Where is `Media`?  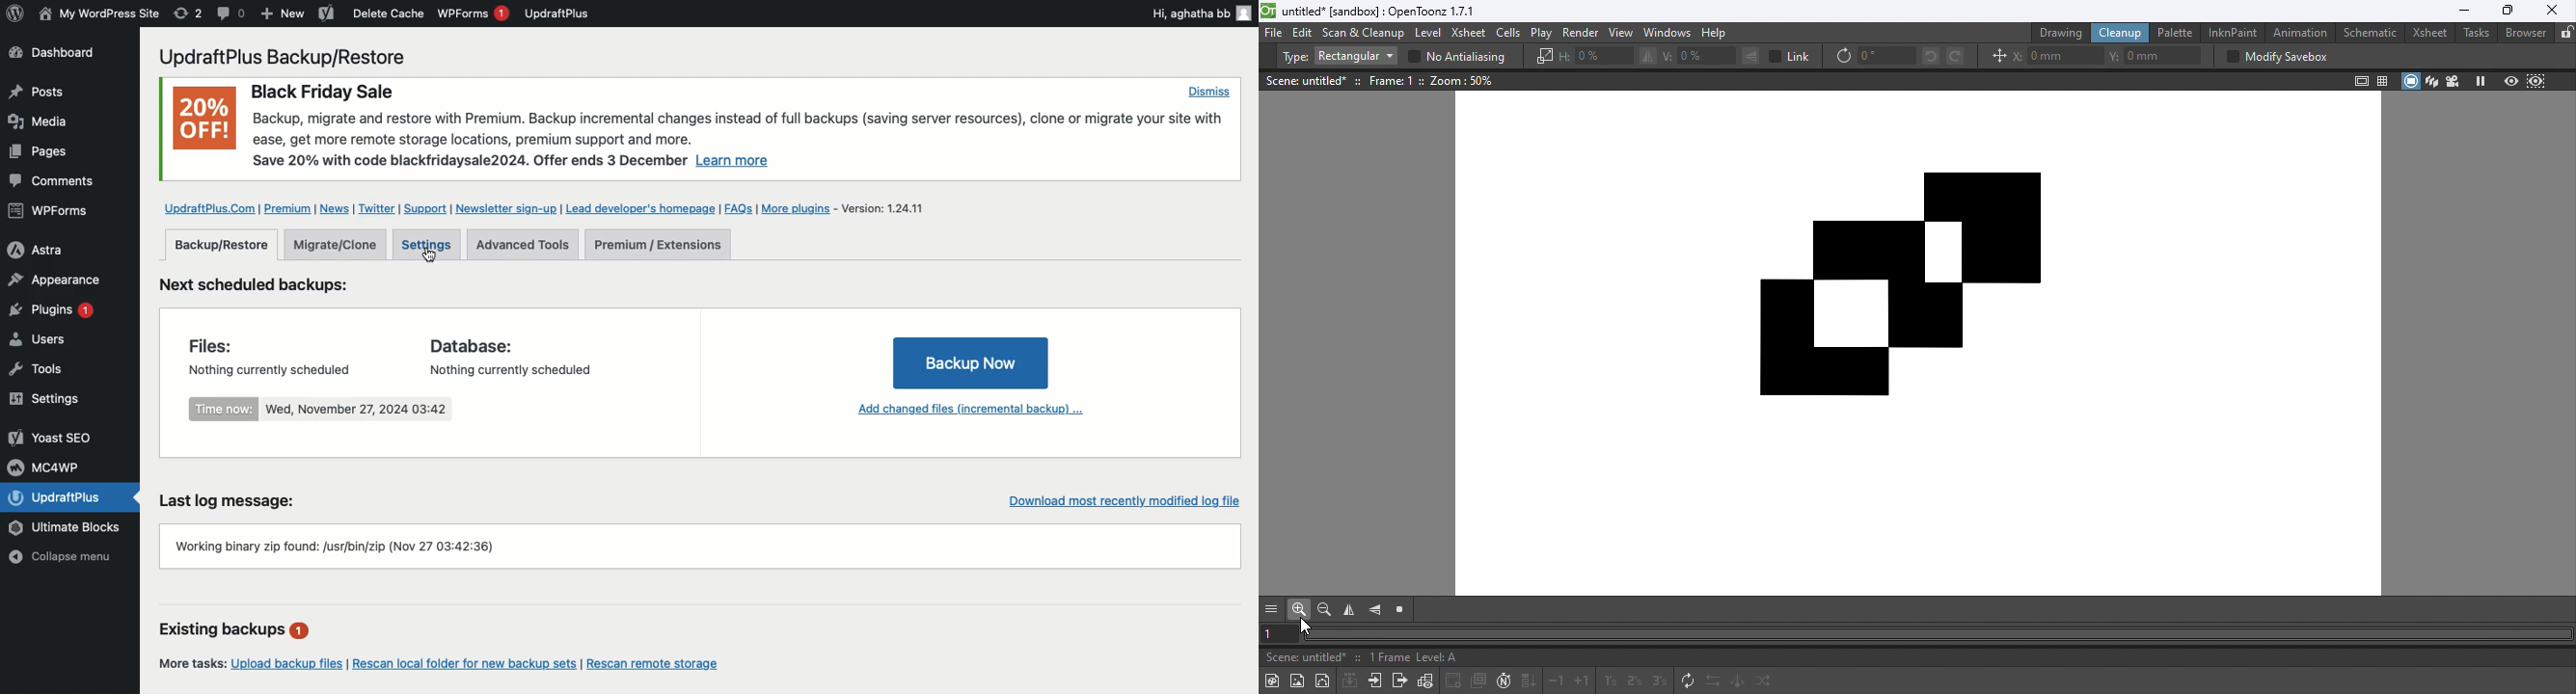
Media is located at coordinates (40, 121).